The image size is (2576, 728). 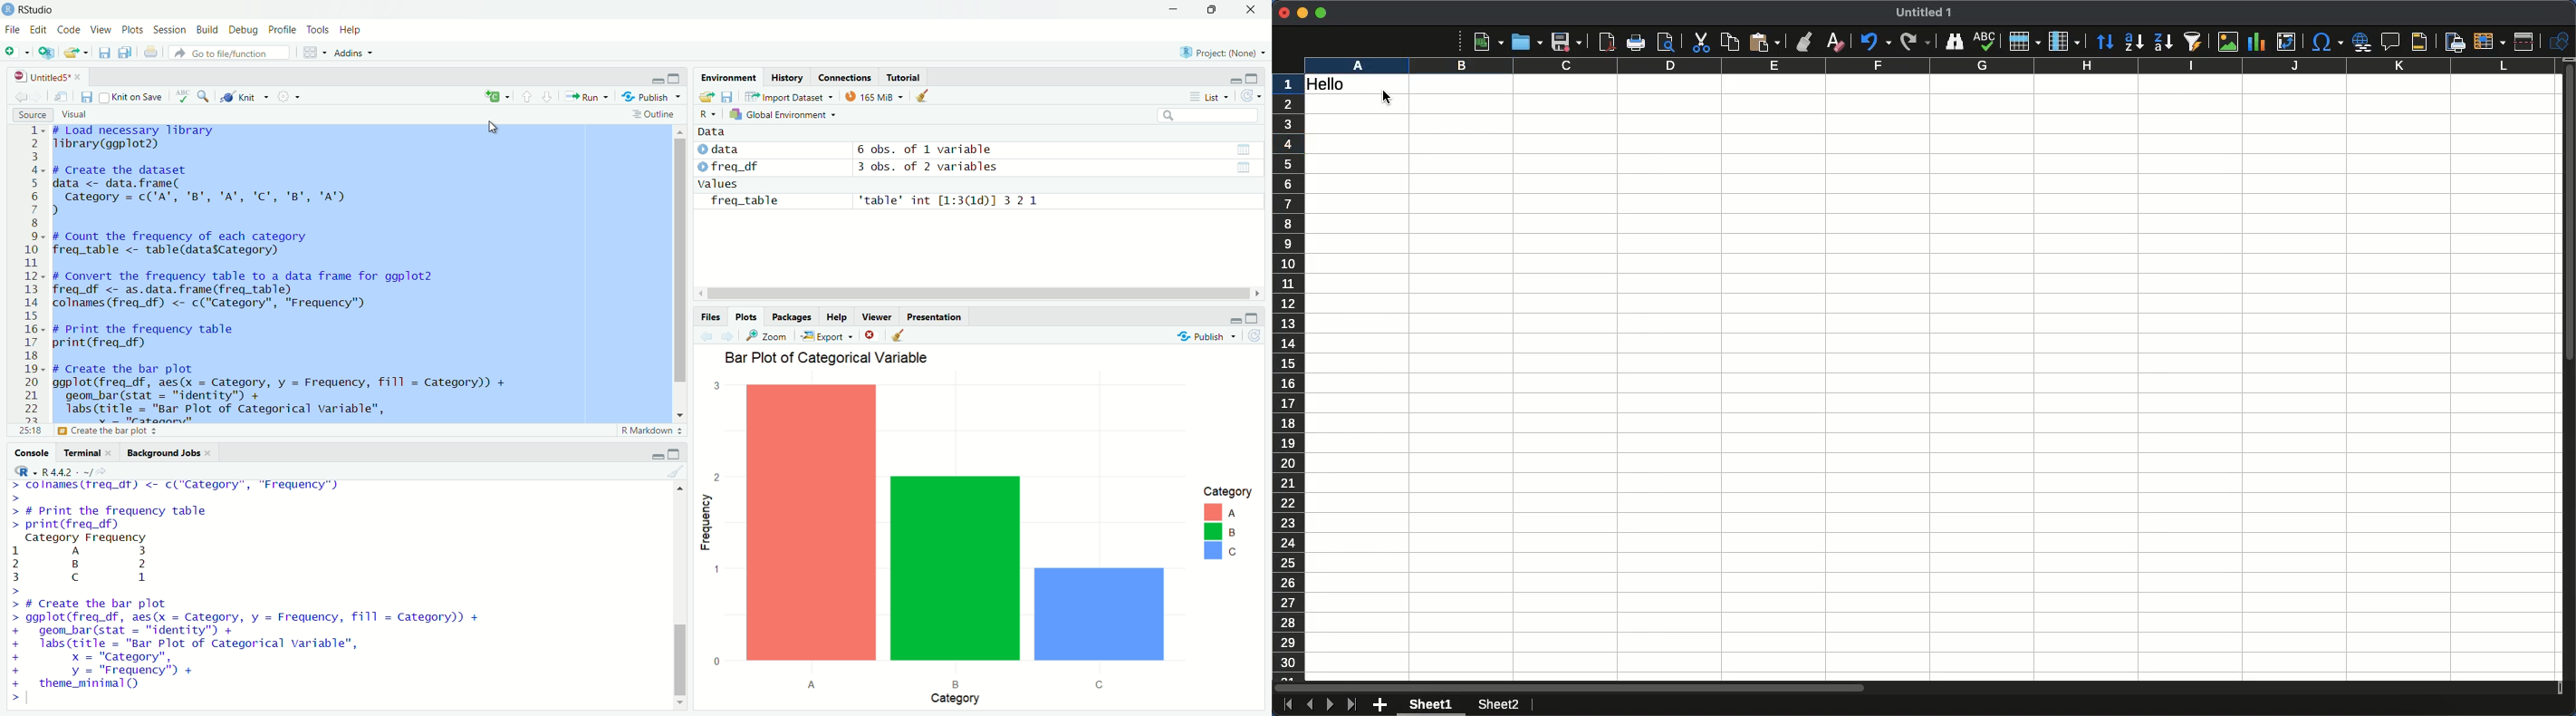 What do you see at coordinates (1216, 11) in the screenshot?
I see `maximize` at bounding box center [1216, 11].